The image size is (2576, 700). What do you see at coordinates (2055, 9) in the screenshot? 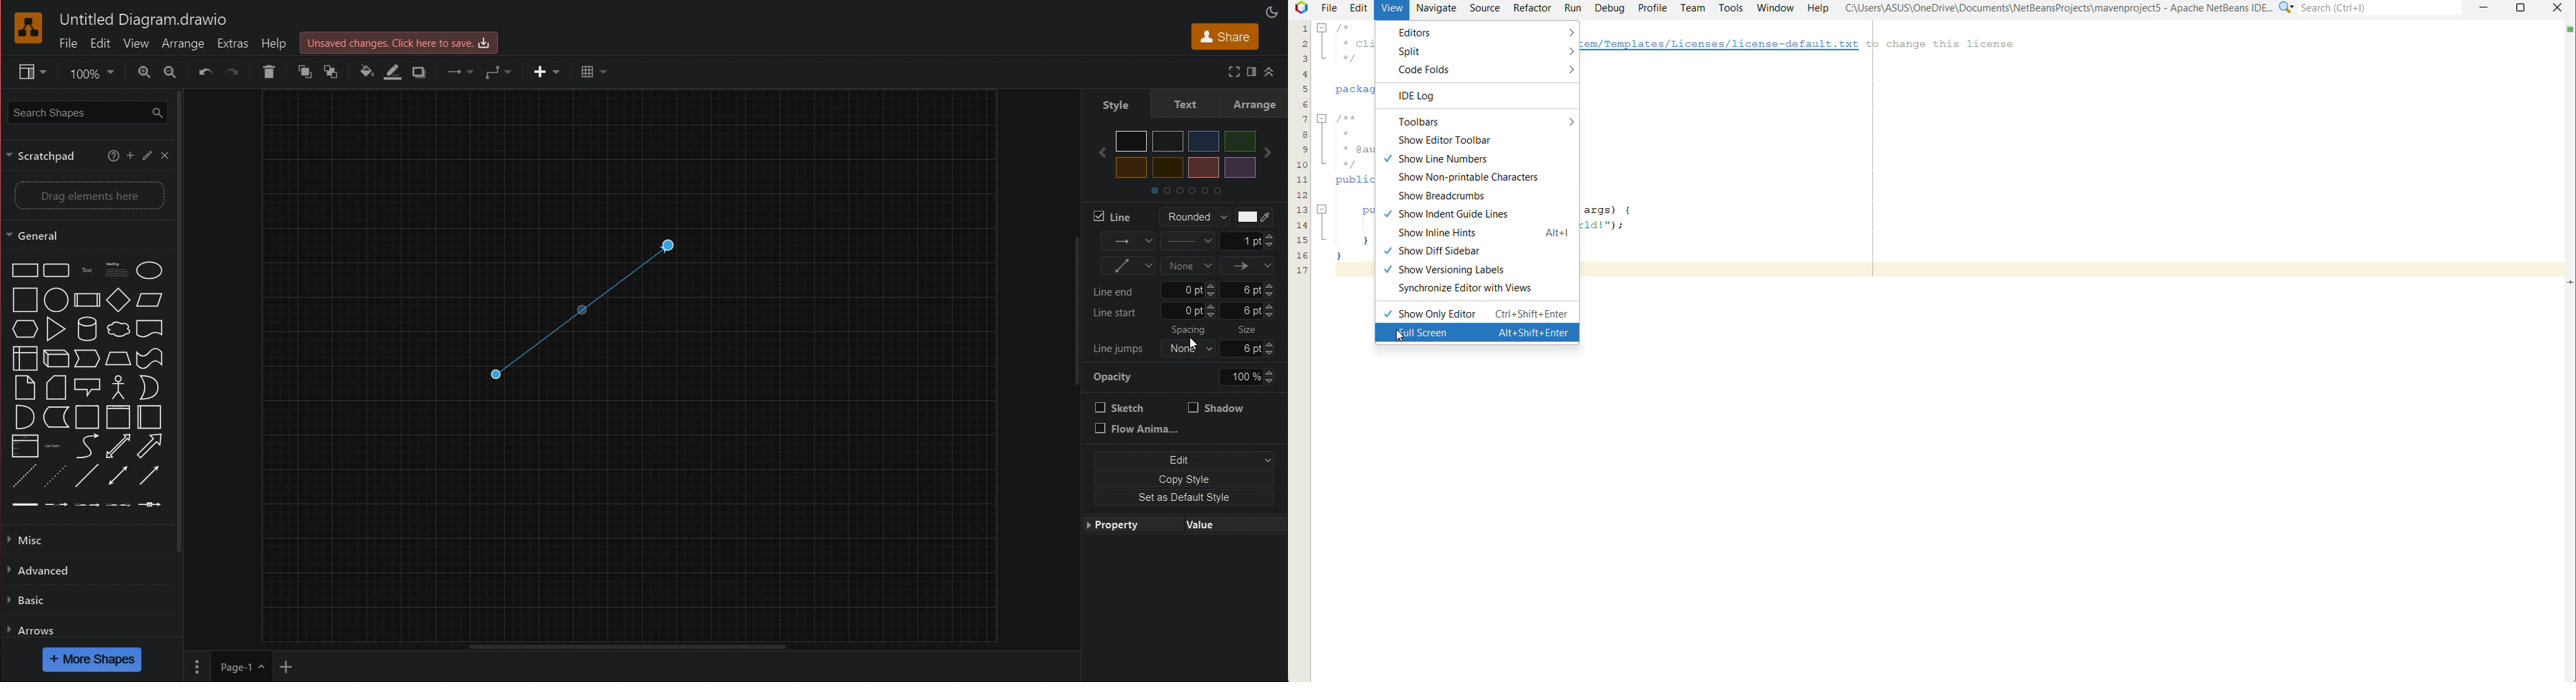
I see `C"\Users\ASUS\OneDrive\Documents\NetBeansProjects\mavenproject5 - Apache NetBeans IDE...` at bounding box center [2055, 9].